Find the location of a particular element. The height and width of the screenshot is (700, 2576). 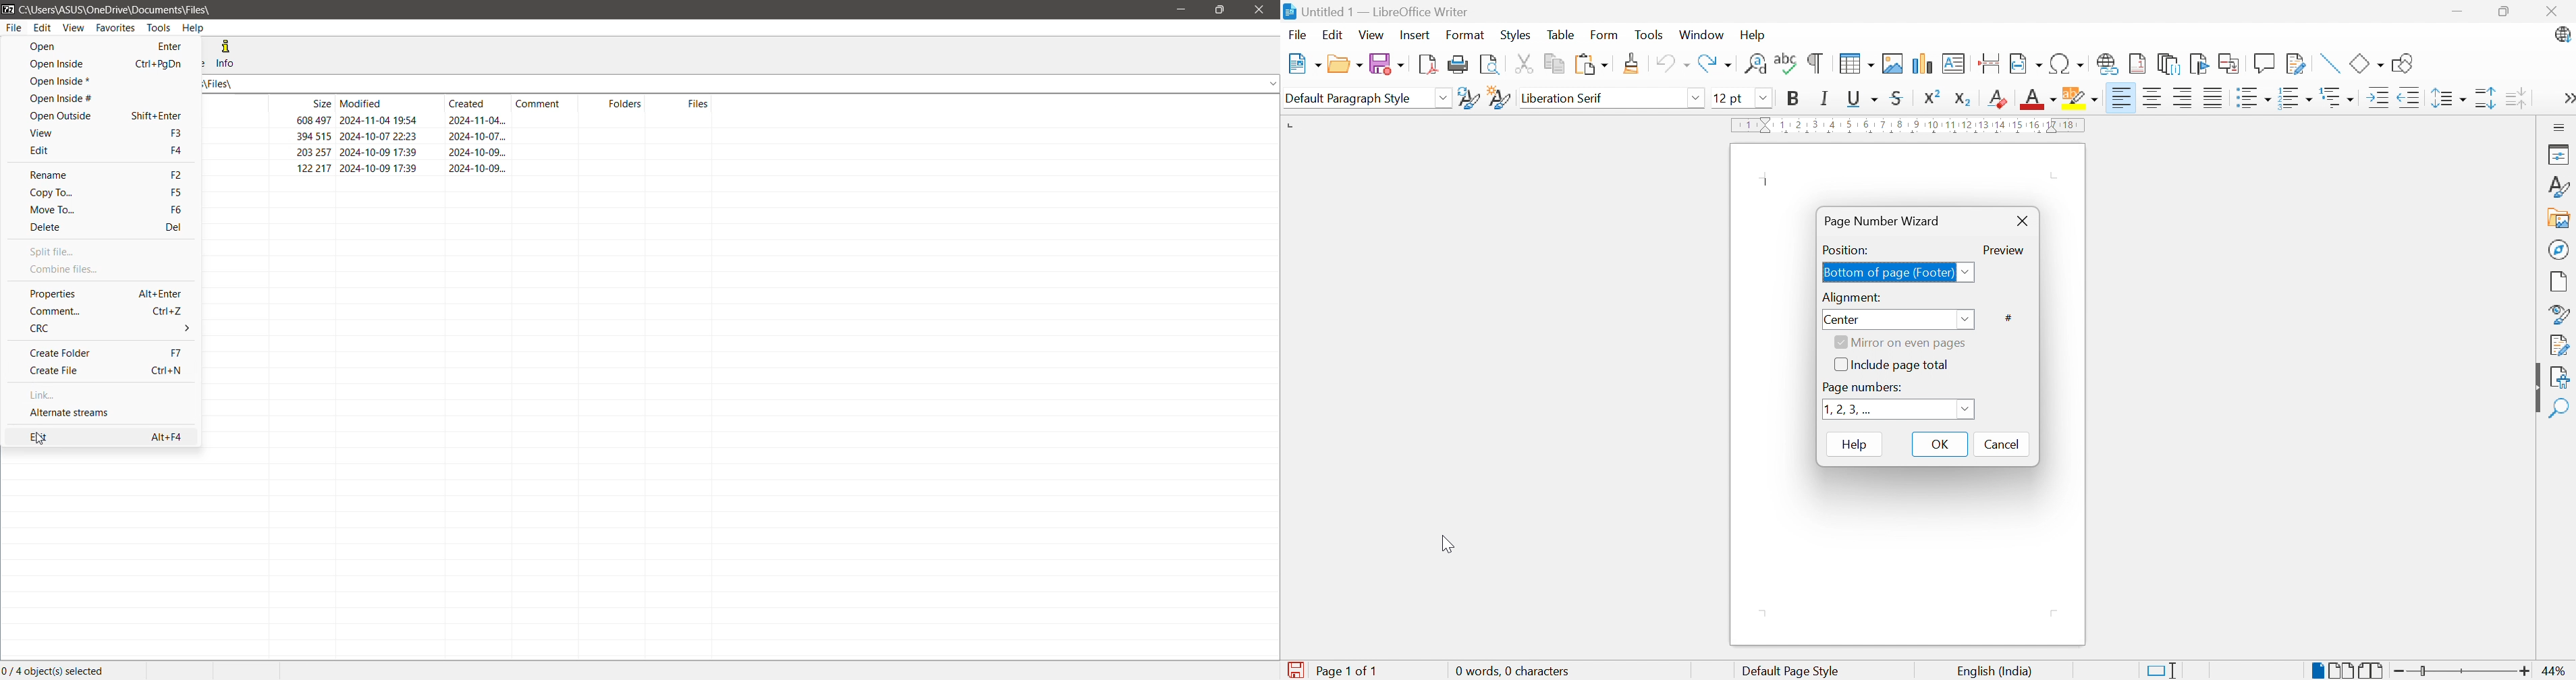

Position: is located at coordinates (1846, 251).